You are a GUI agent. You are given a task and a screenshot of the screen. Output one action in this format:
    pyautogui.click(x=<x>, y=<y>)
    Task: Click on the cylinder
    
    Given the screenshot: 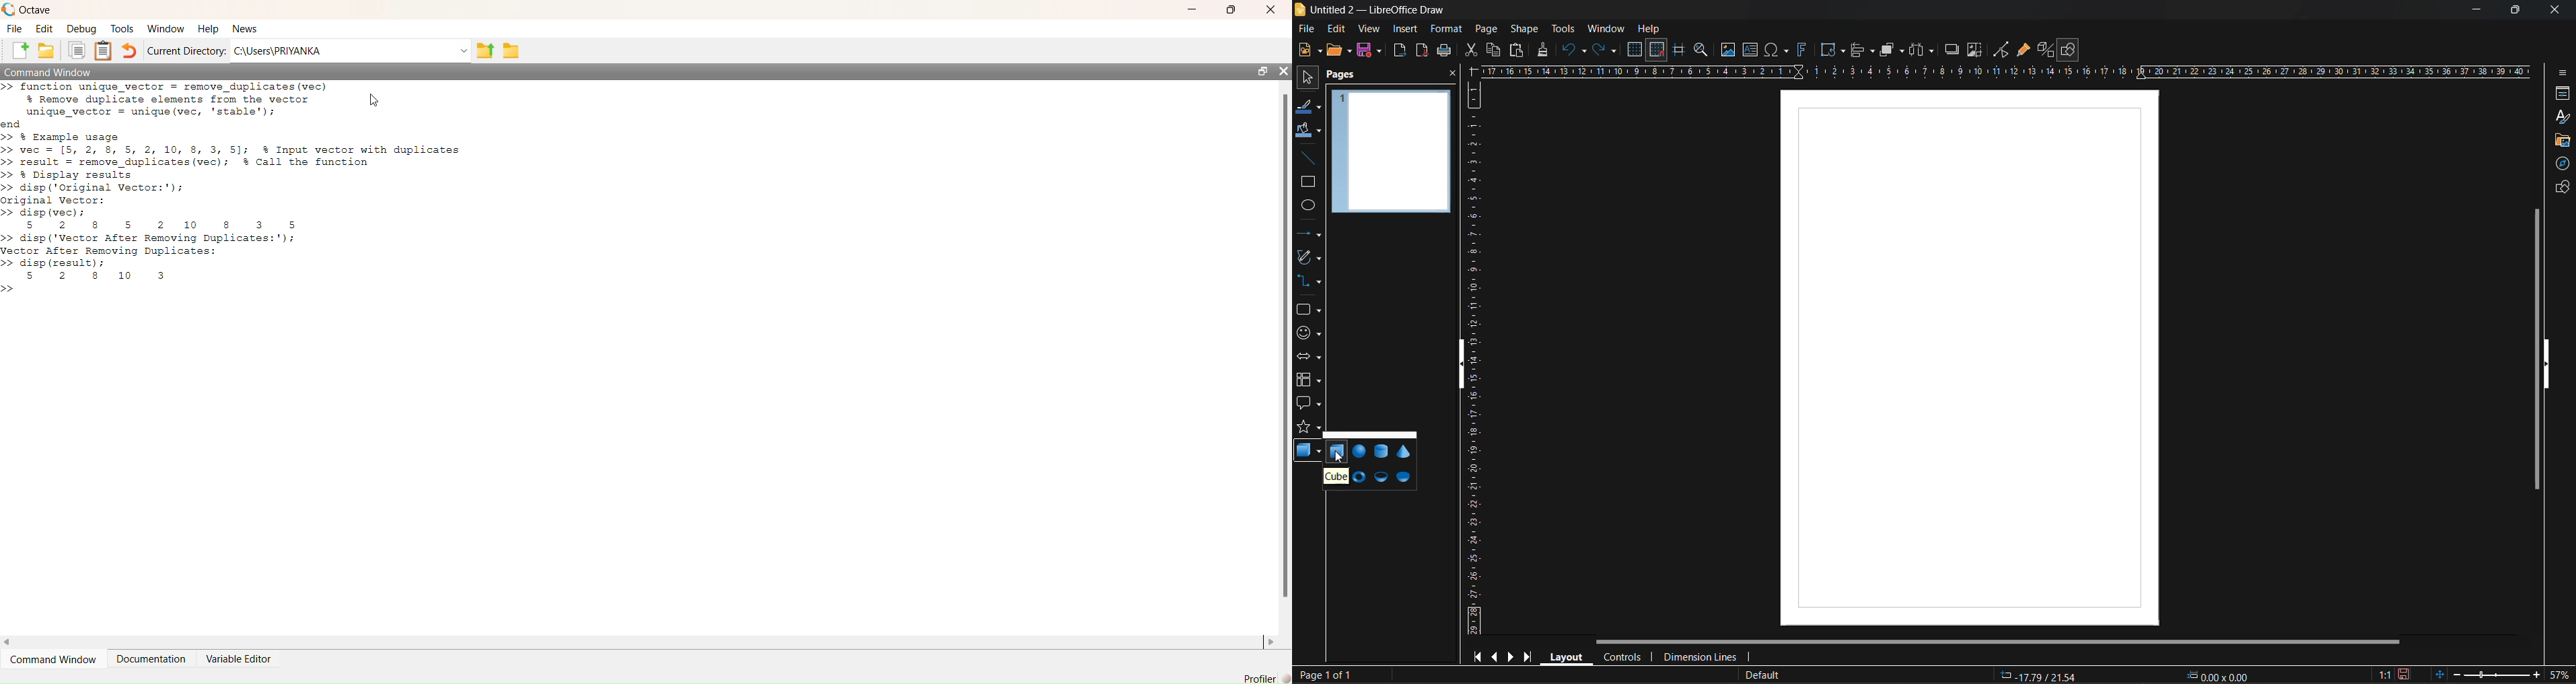 What is the action you would take?
    pyautogui.click(x=1380, y=452)
    